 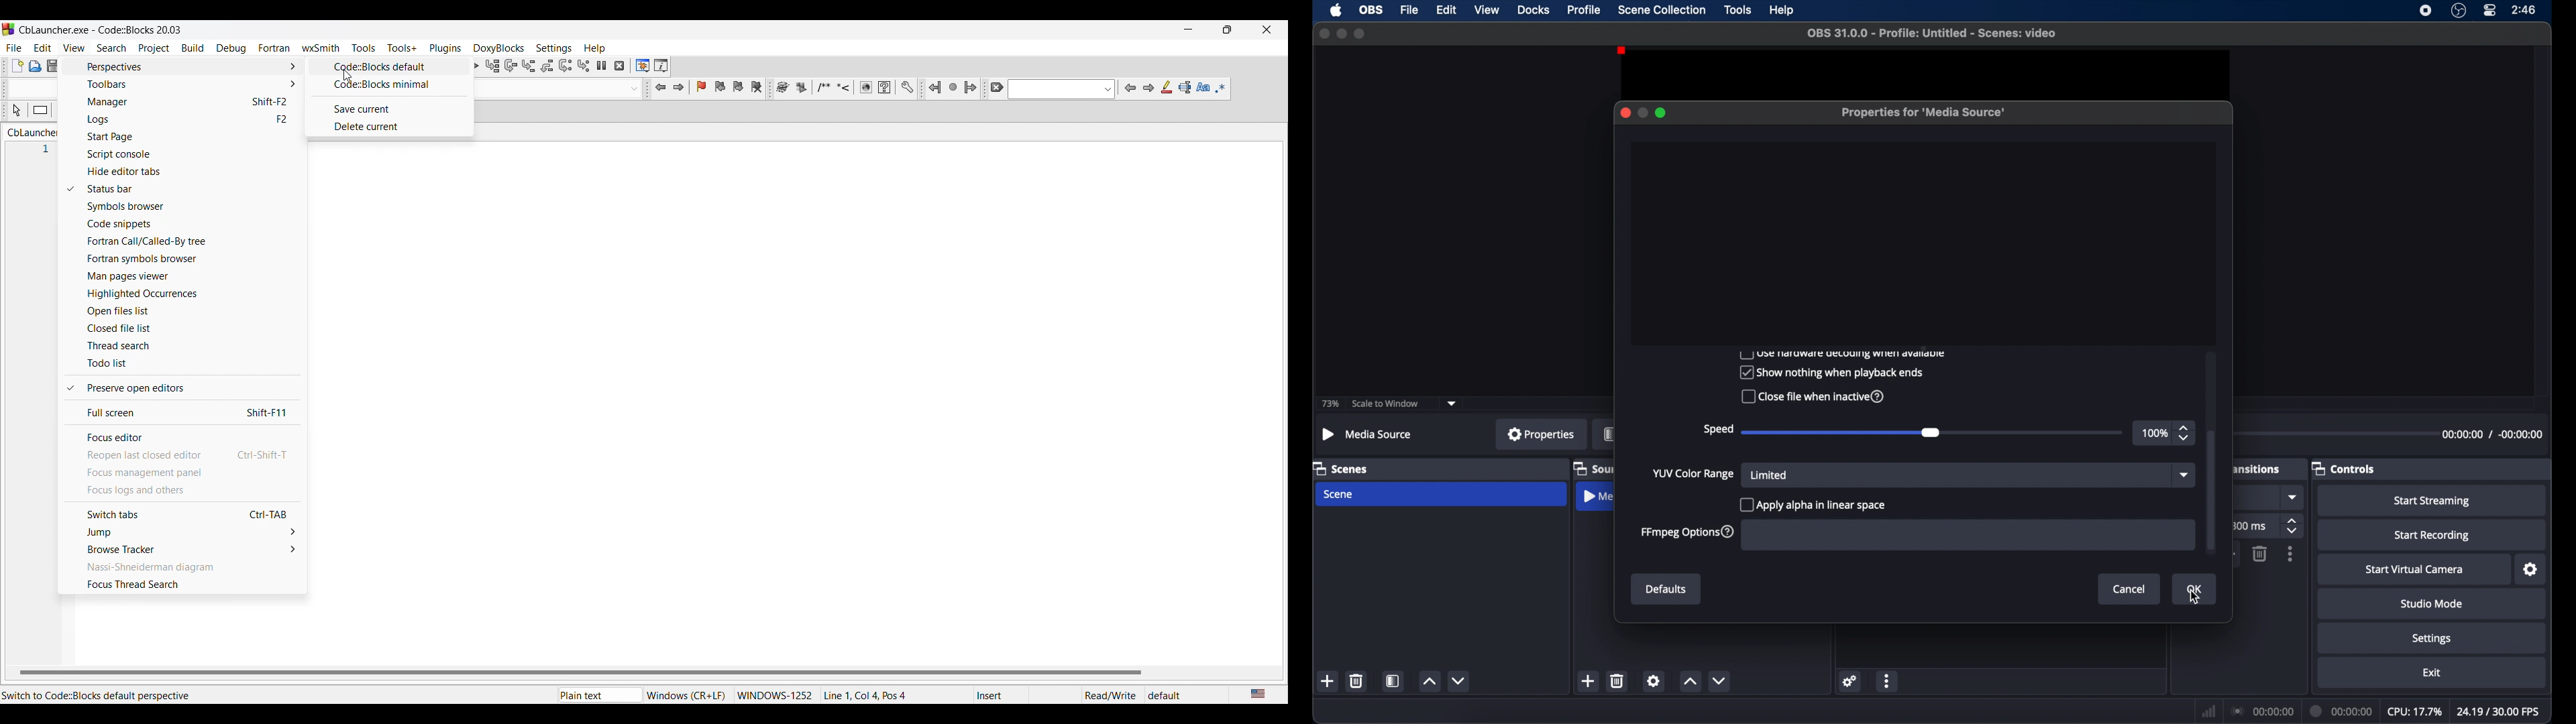 I want to click on use hardware decoding when available, so click(x=1843, y=354).